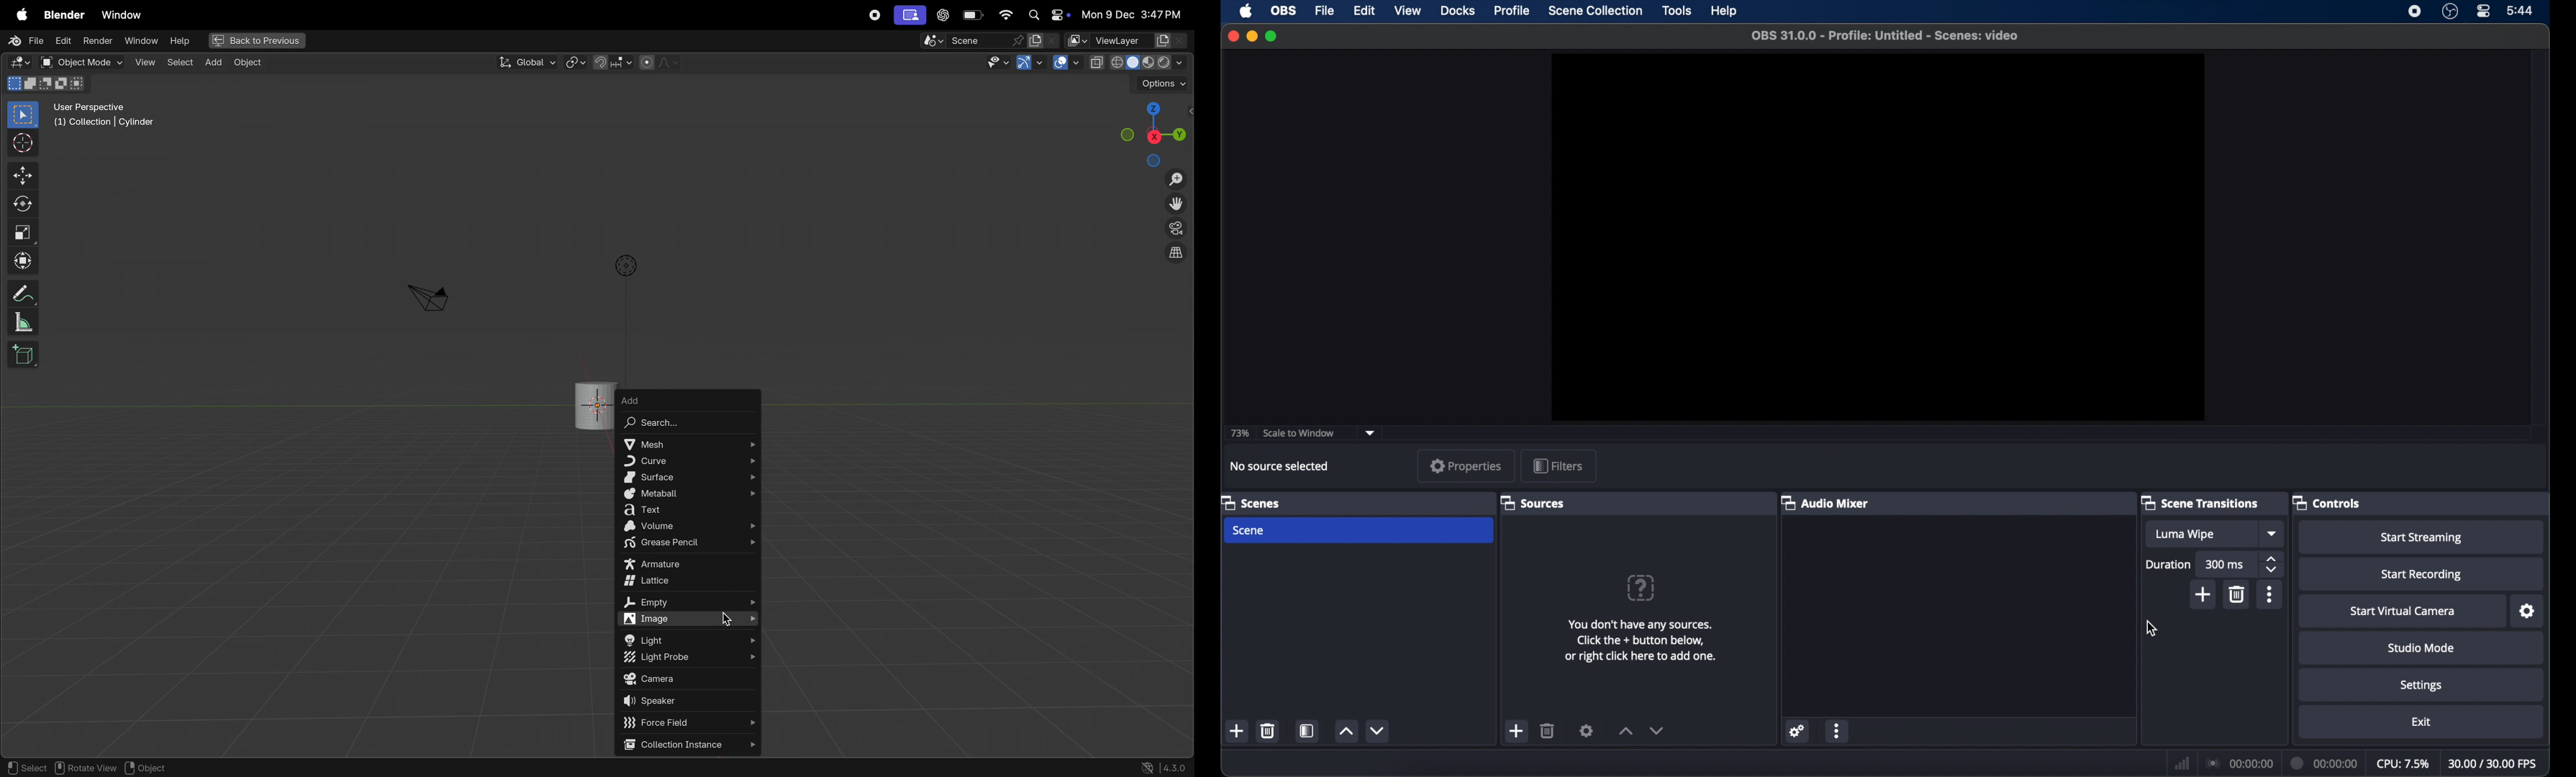 The height and width of the screenshot is (784, 2576). I want to click on time, so click(2521, 12).